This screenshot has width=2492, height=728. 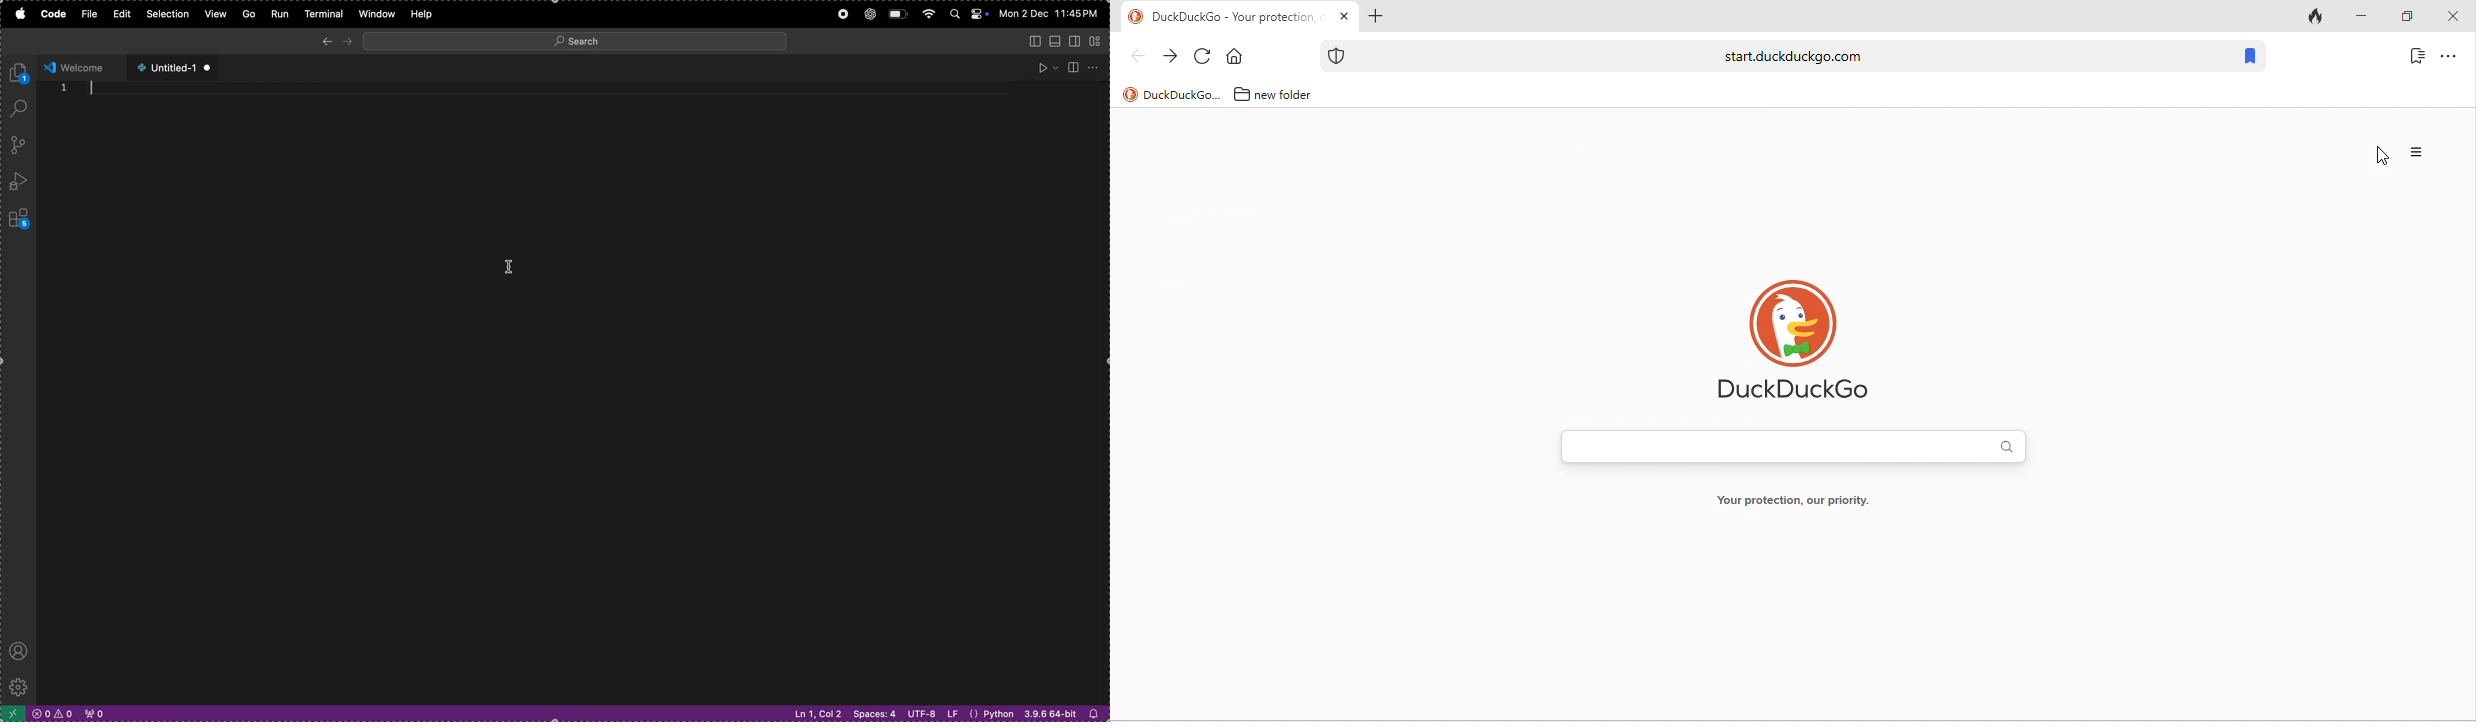 What do you see at coordinates (49, 14) in the screenshot?
I see `code` at bounding box center [49, 14].